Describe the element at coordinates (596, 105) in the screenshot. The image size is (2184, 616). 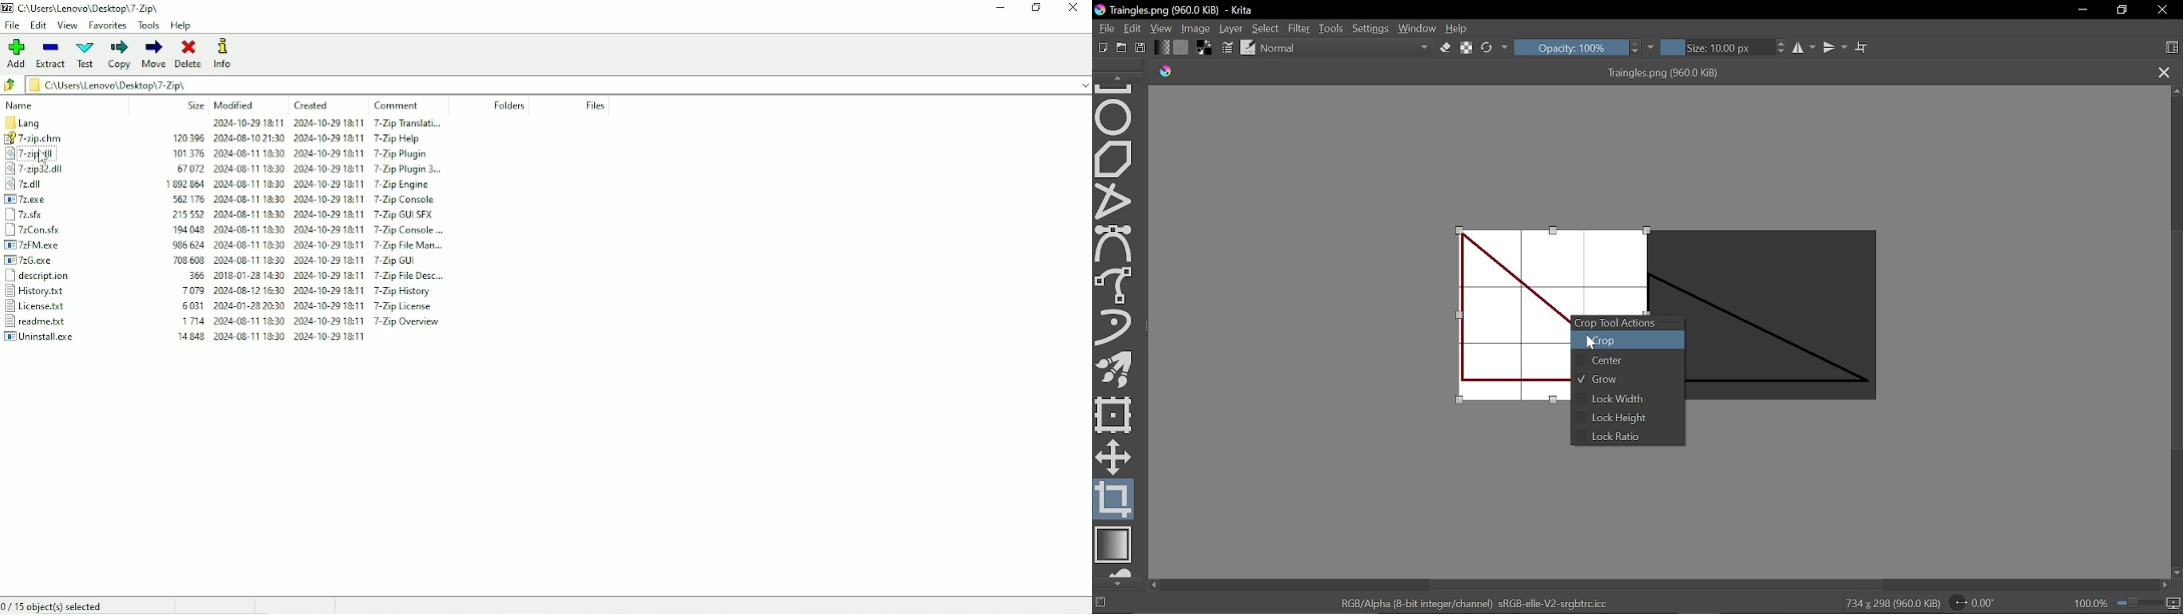
I see `Files` at that location.